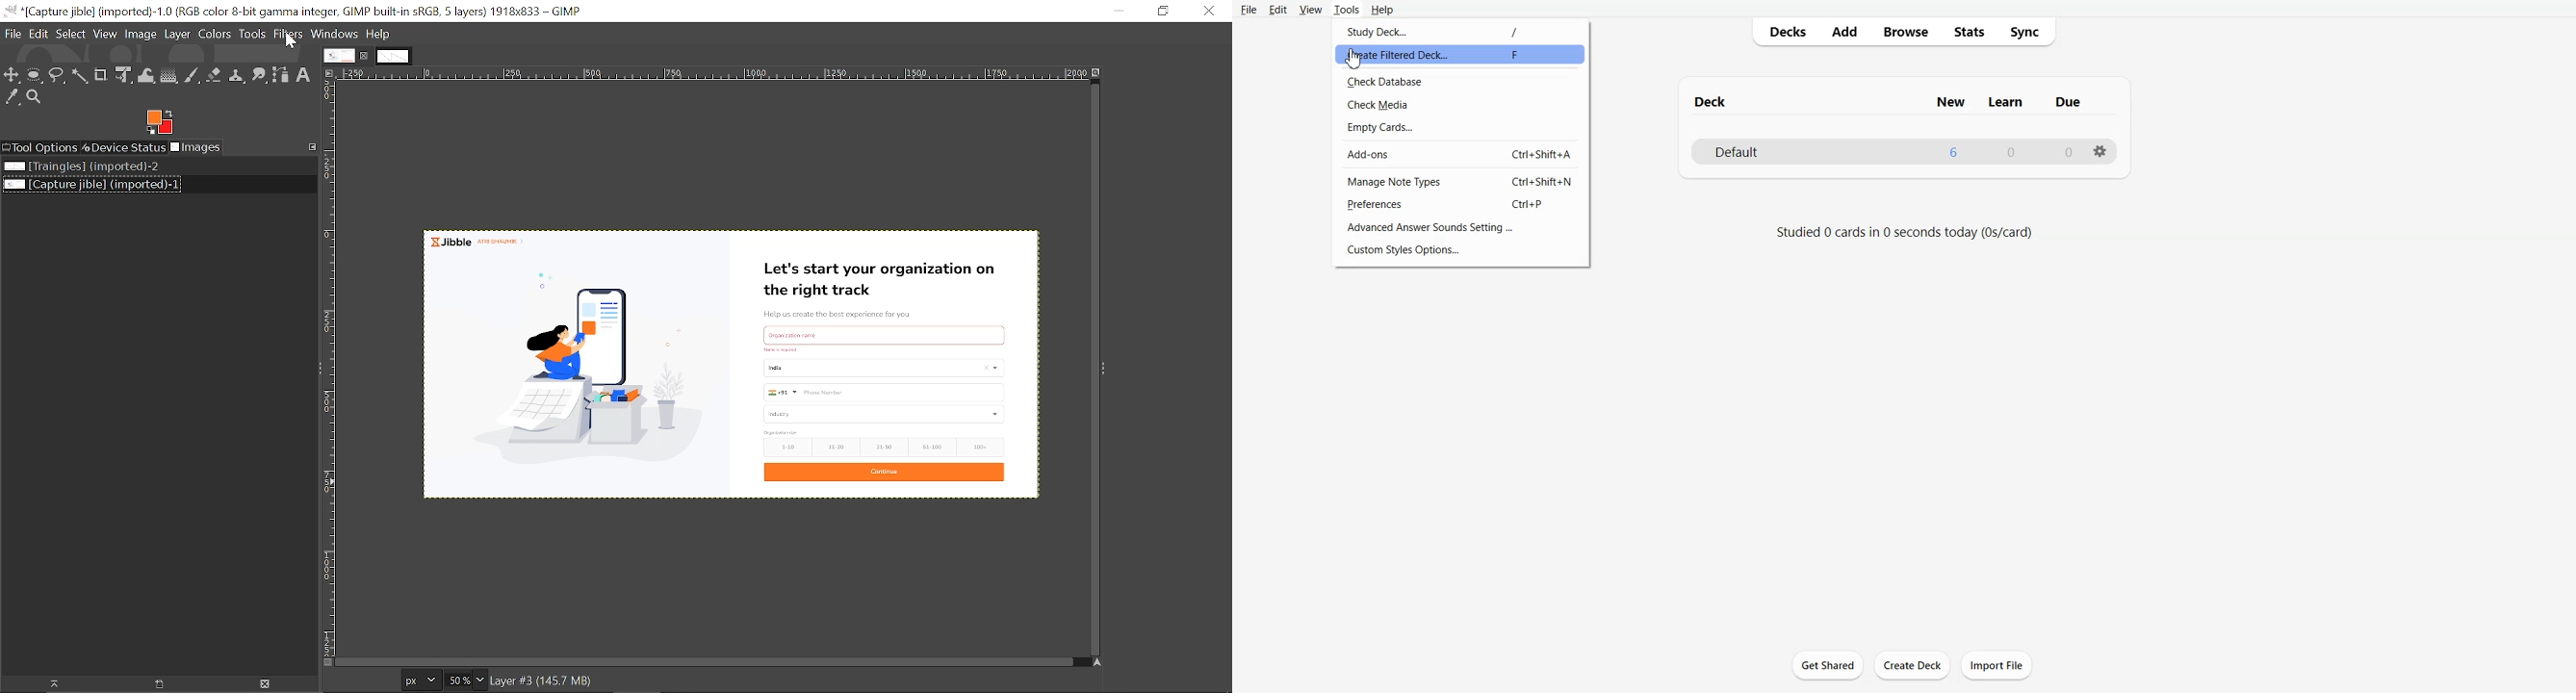 The image size is (2576, 700). What do you see at coordinates (1462, 250) in the screenshot?
I see `Custom Style Options` at bounding box center [1462, 250].